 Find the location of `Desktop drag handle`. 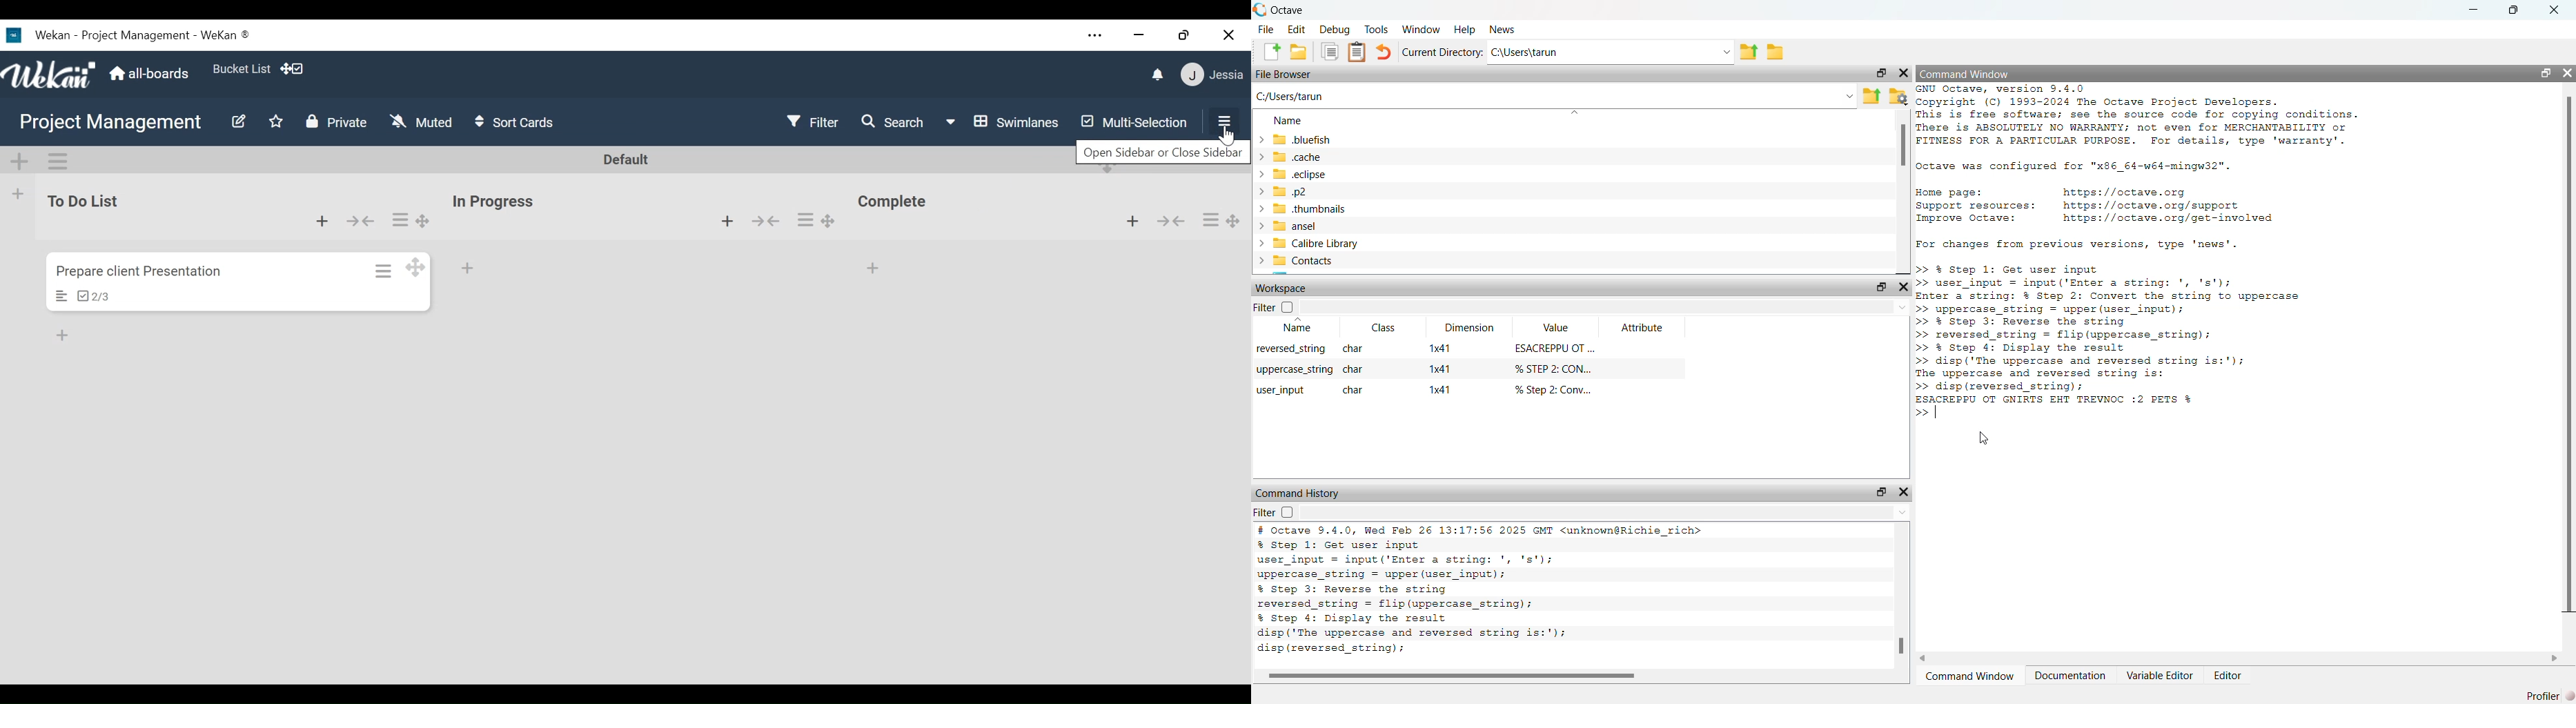

Desktop drag handle is located at coordinates (832, 221).